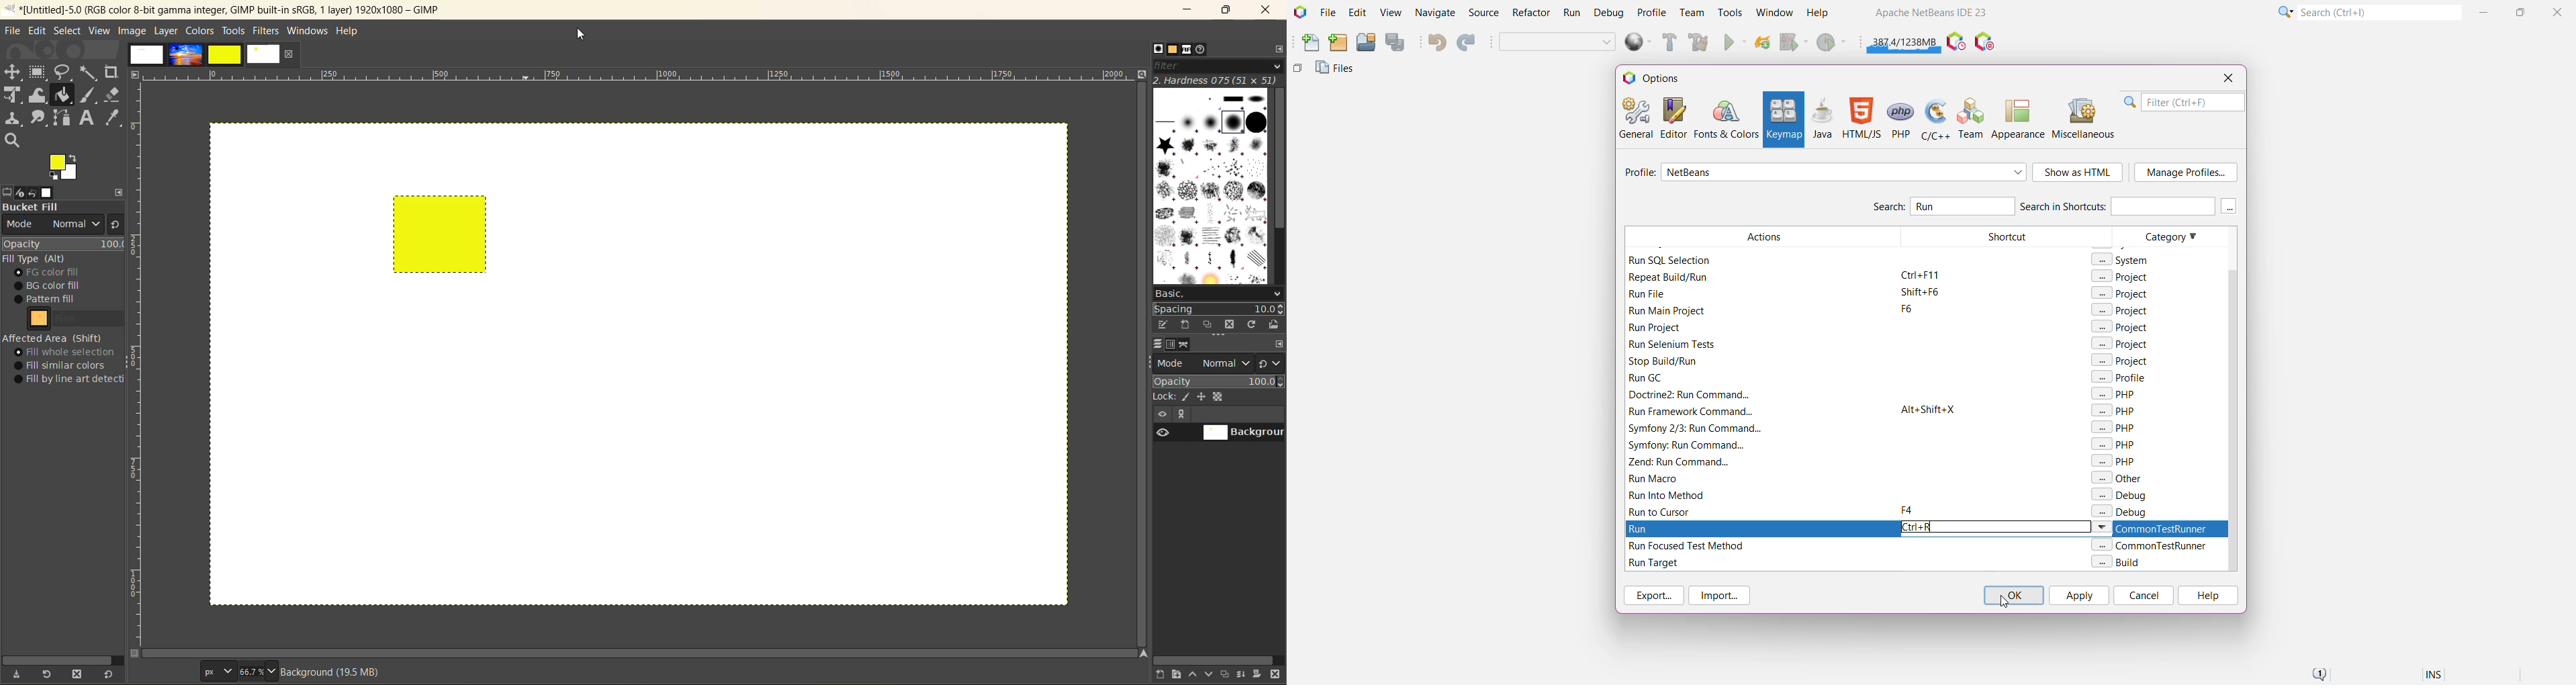  Describe the element at coordinates (1271, 363) in the screenshot. I see `switch to another group` at that location.